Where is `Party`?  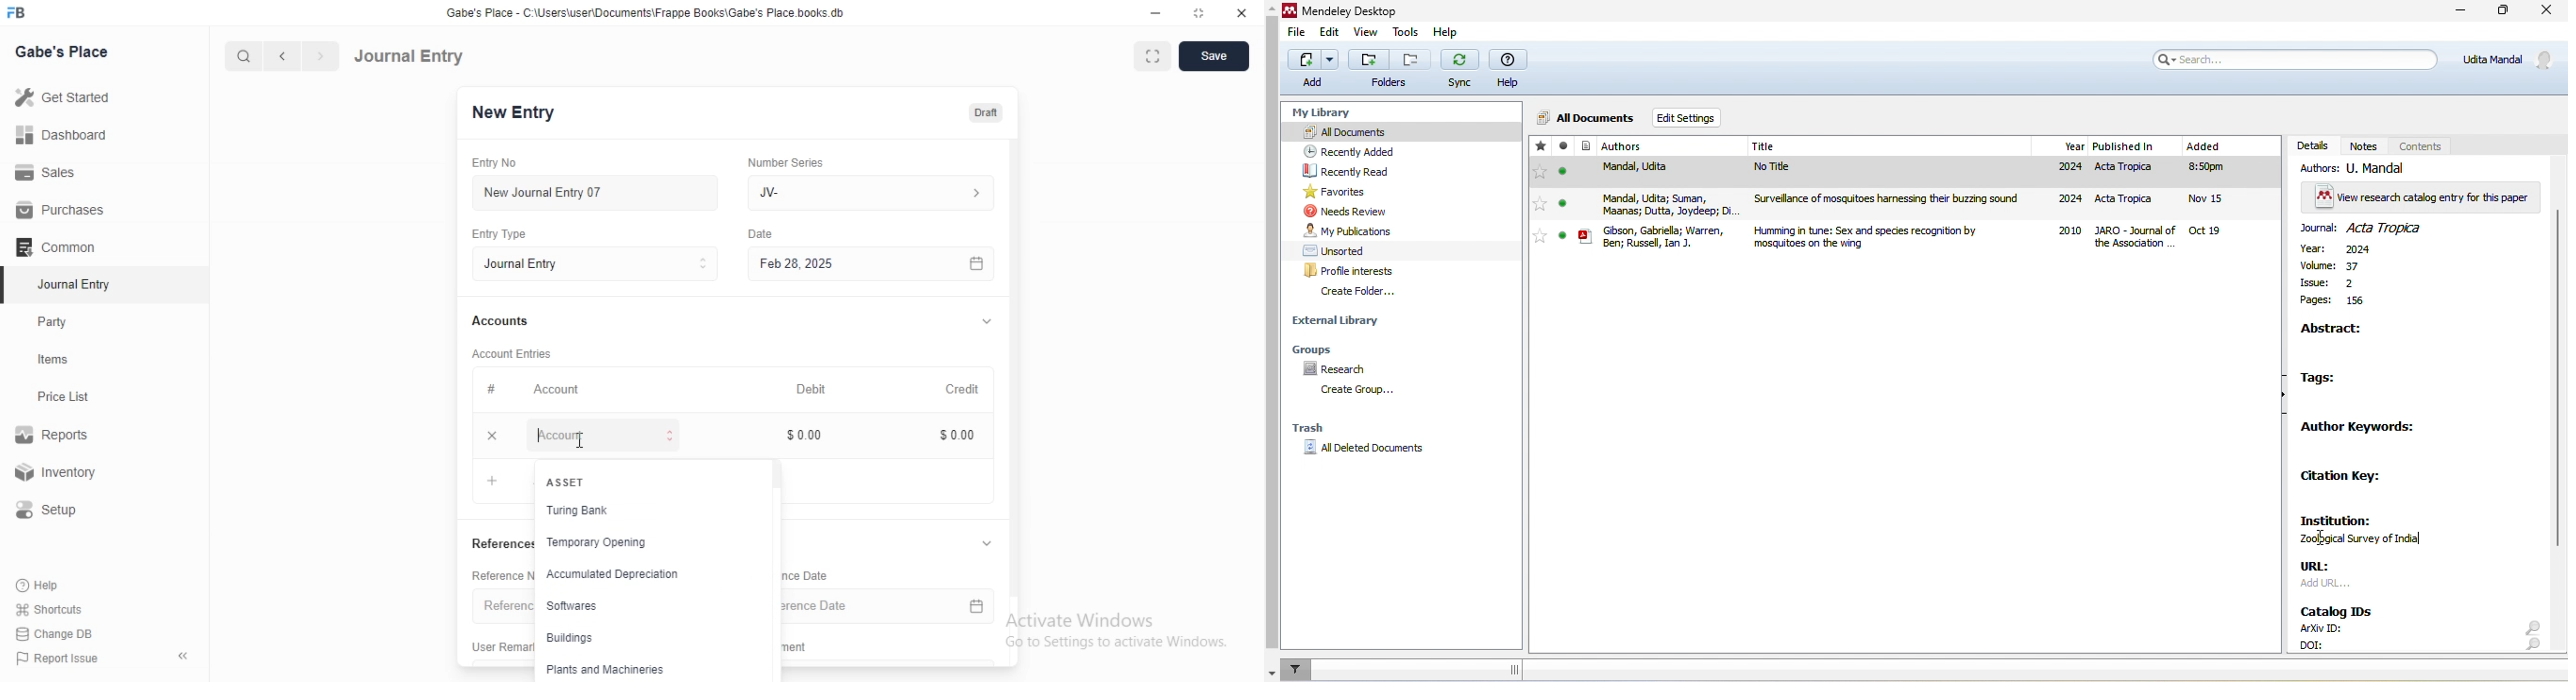 Party is located at coordinates (57, 322).